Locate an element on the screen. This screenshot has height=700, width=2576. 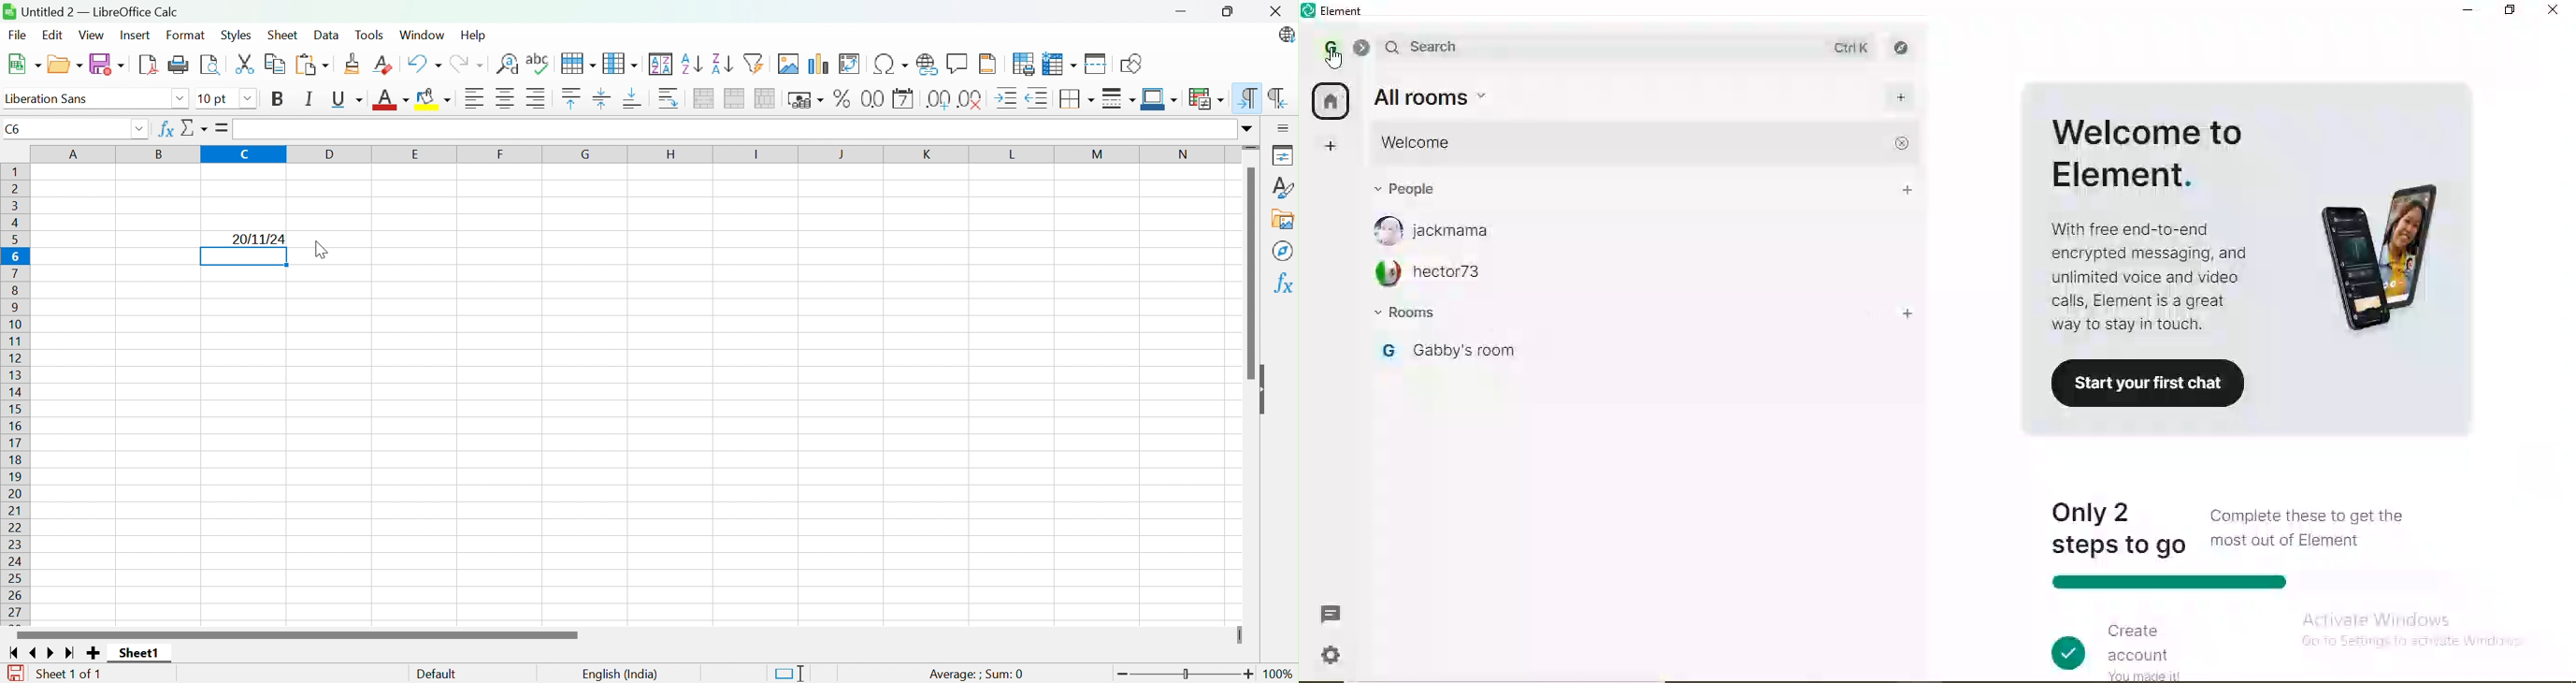
start your first chat is located at coordinates (2148, 383).